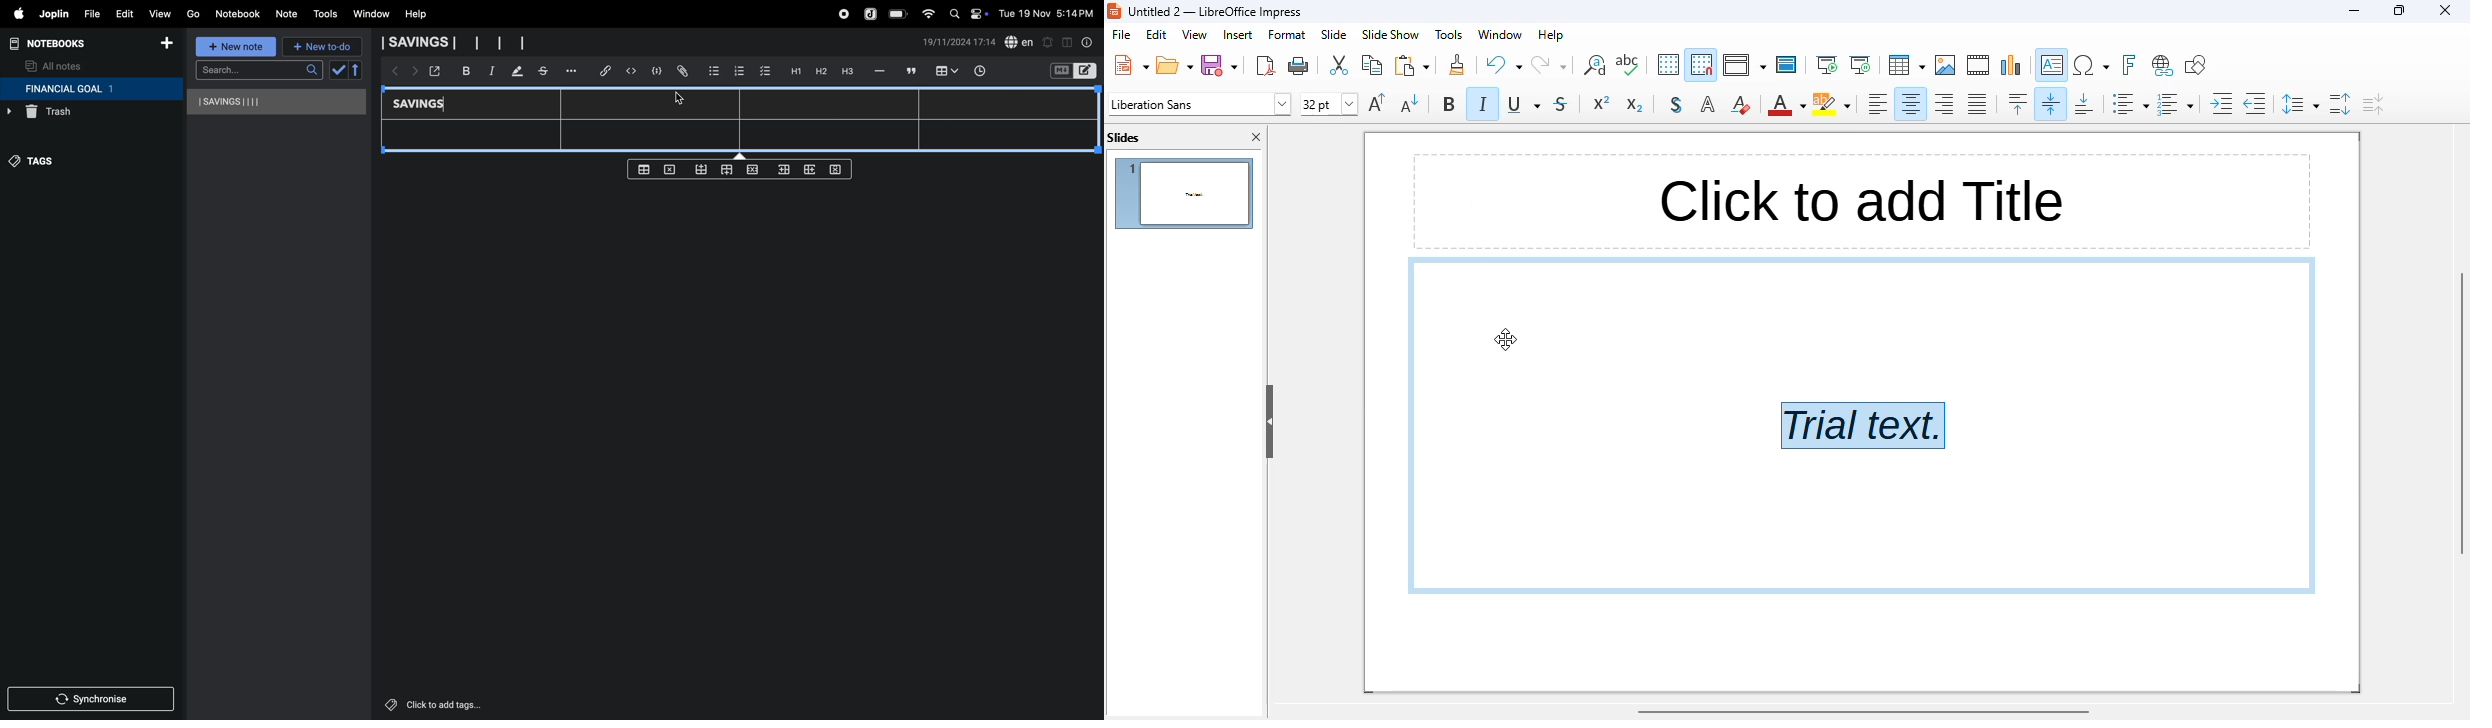  Describe the element at coordinates (2087, 103) in the screenshot. I see `align bottom` at that location.